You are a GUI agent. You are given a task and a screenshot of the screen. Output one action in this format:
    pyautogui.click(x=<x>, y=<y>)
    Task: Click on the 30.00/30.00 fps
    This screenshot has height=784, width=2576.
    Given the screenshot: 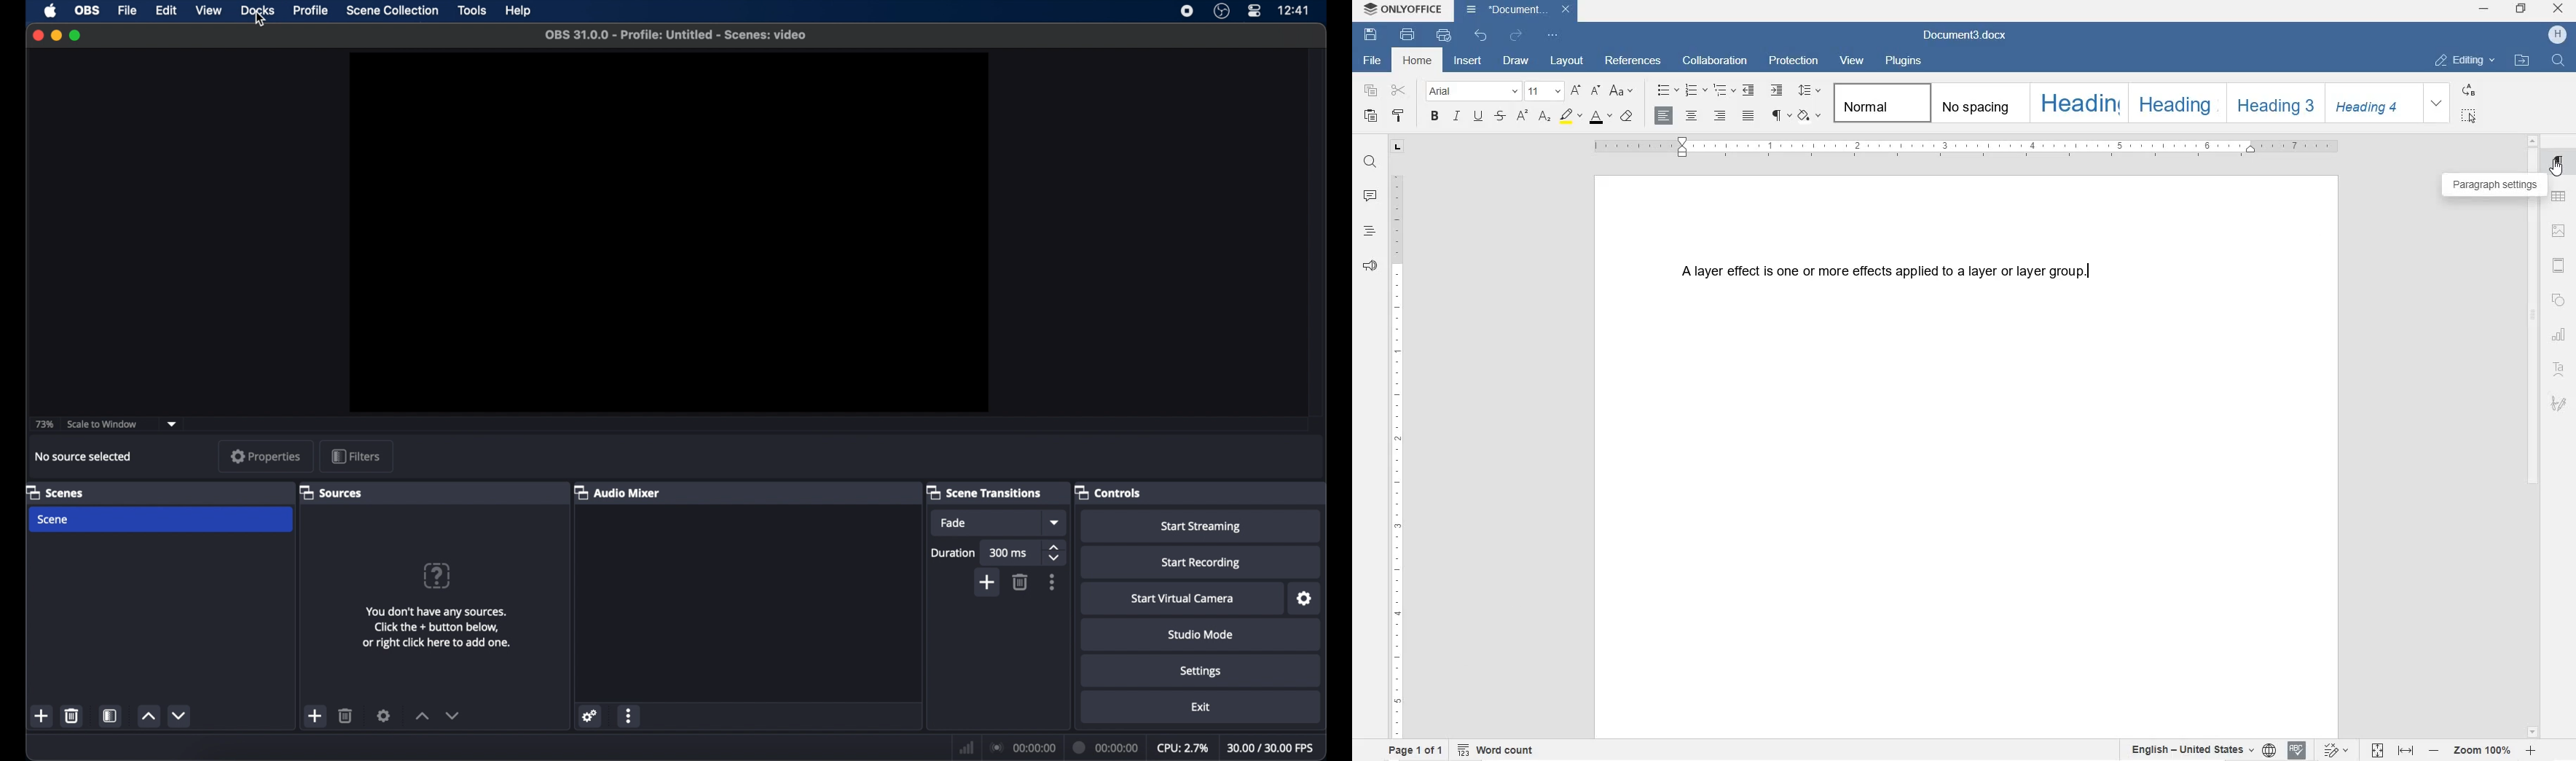 What is the action you would take?
    pyautogui.click(x=1273, y=748)
    